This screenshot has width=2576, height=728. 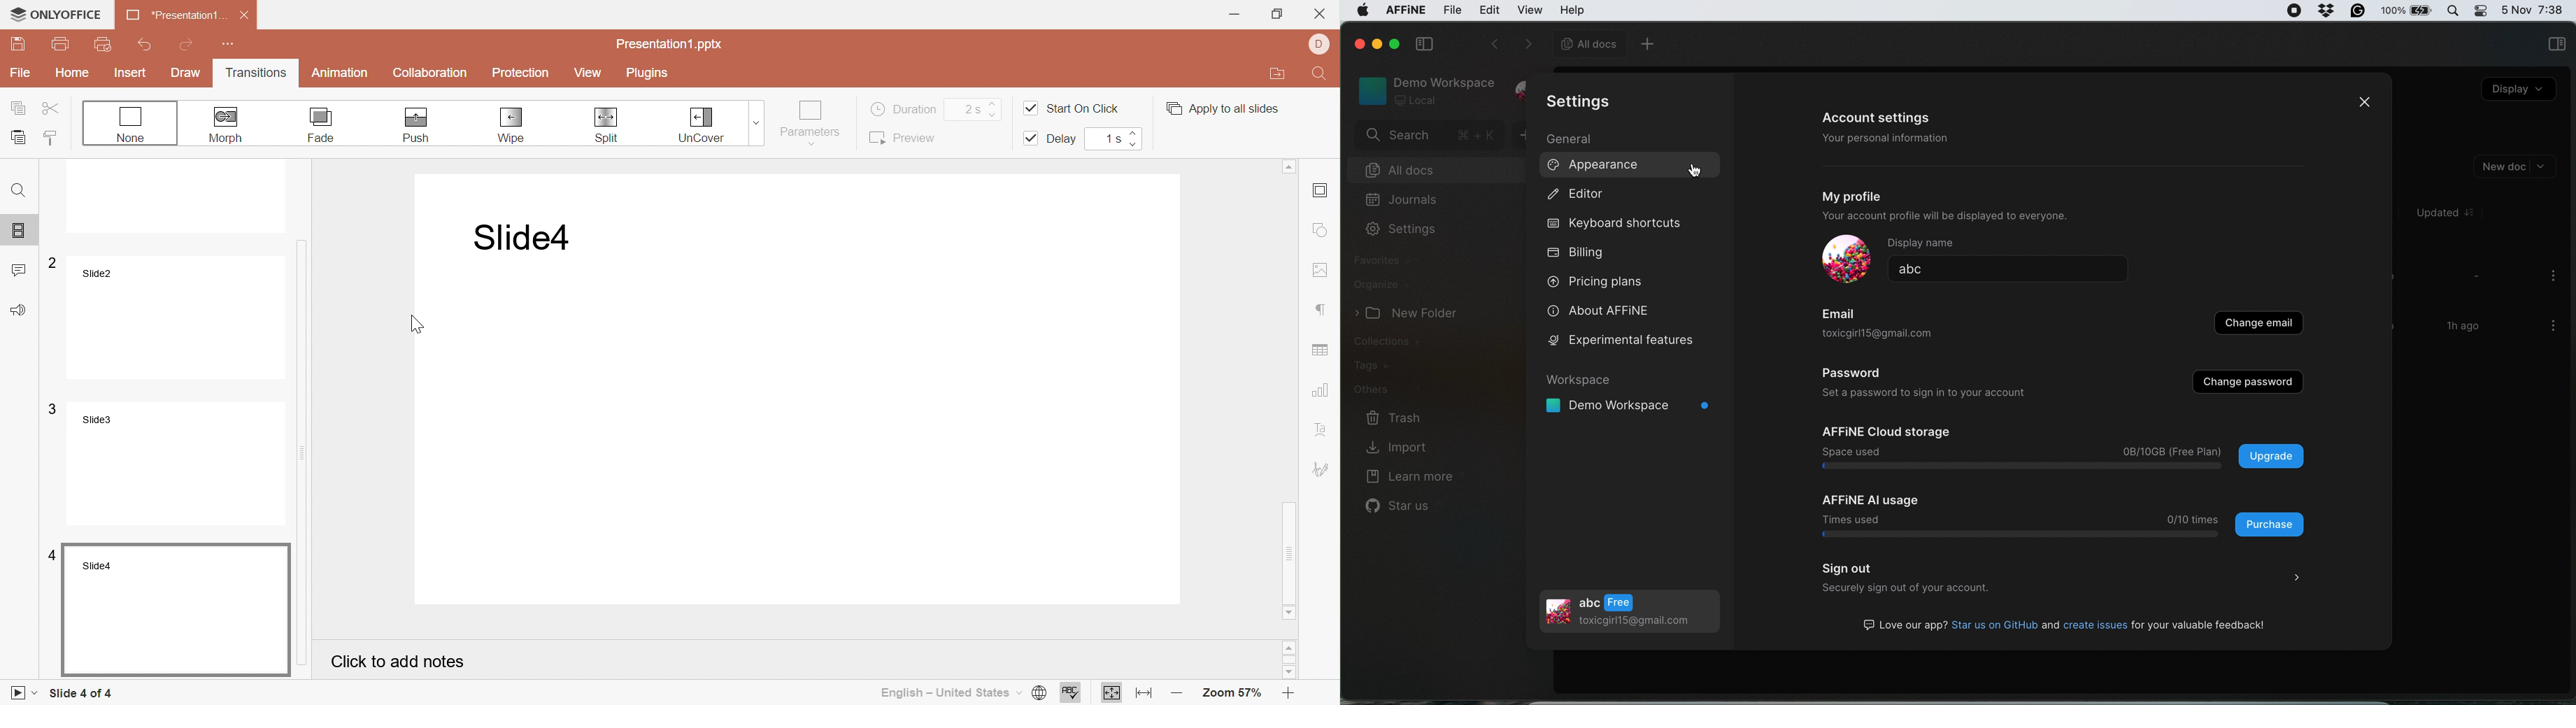 What do you see at coordinates (2096, 626) in the screenshot?
I see `G3 Love our app? Star us on GitHub and create issues for your valuable feedback!` at bounding box center [2096, 626].